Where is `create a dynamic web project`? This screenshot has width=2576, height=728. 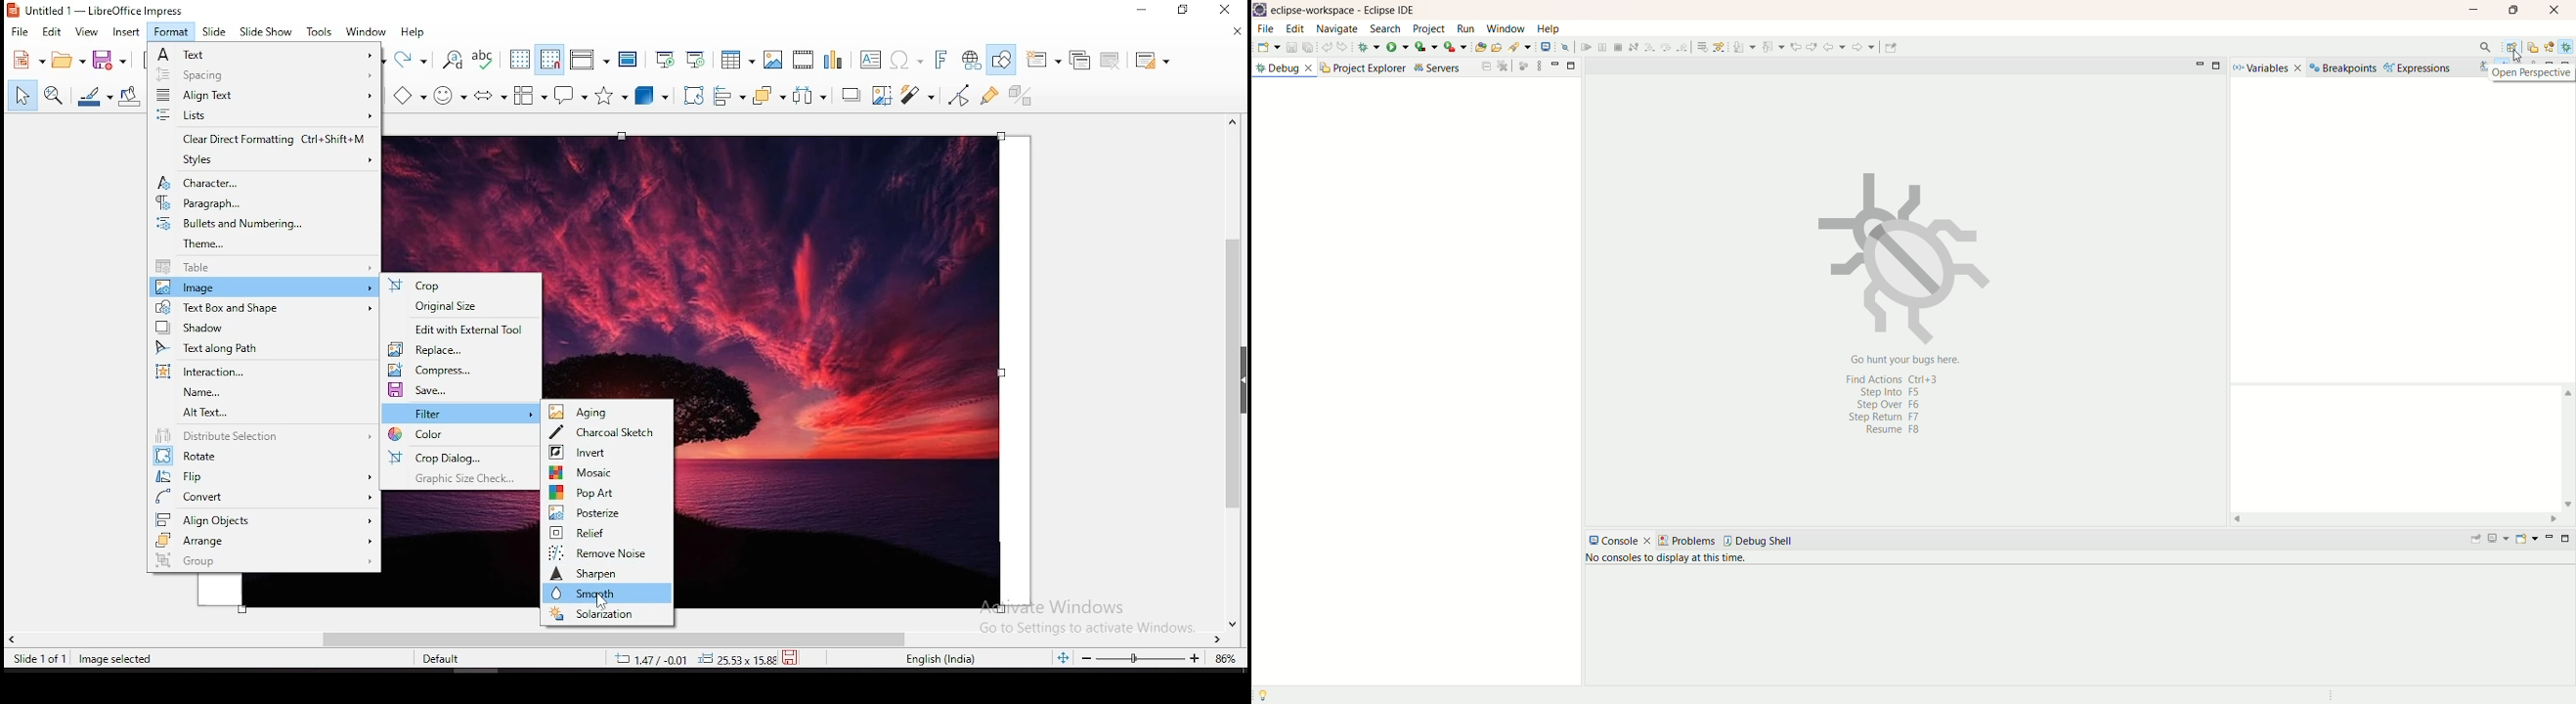 create a dynamic web project is located at coordinates (1487, 48).